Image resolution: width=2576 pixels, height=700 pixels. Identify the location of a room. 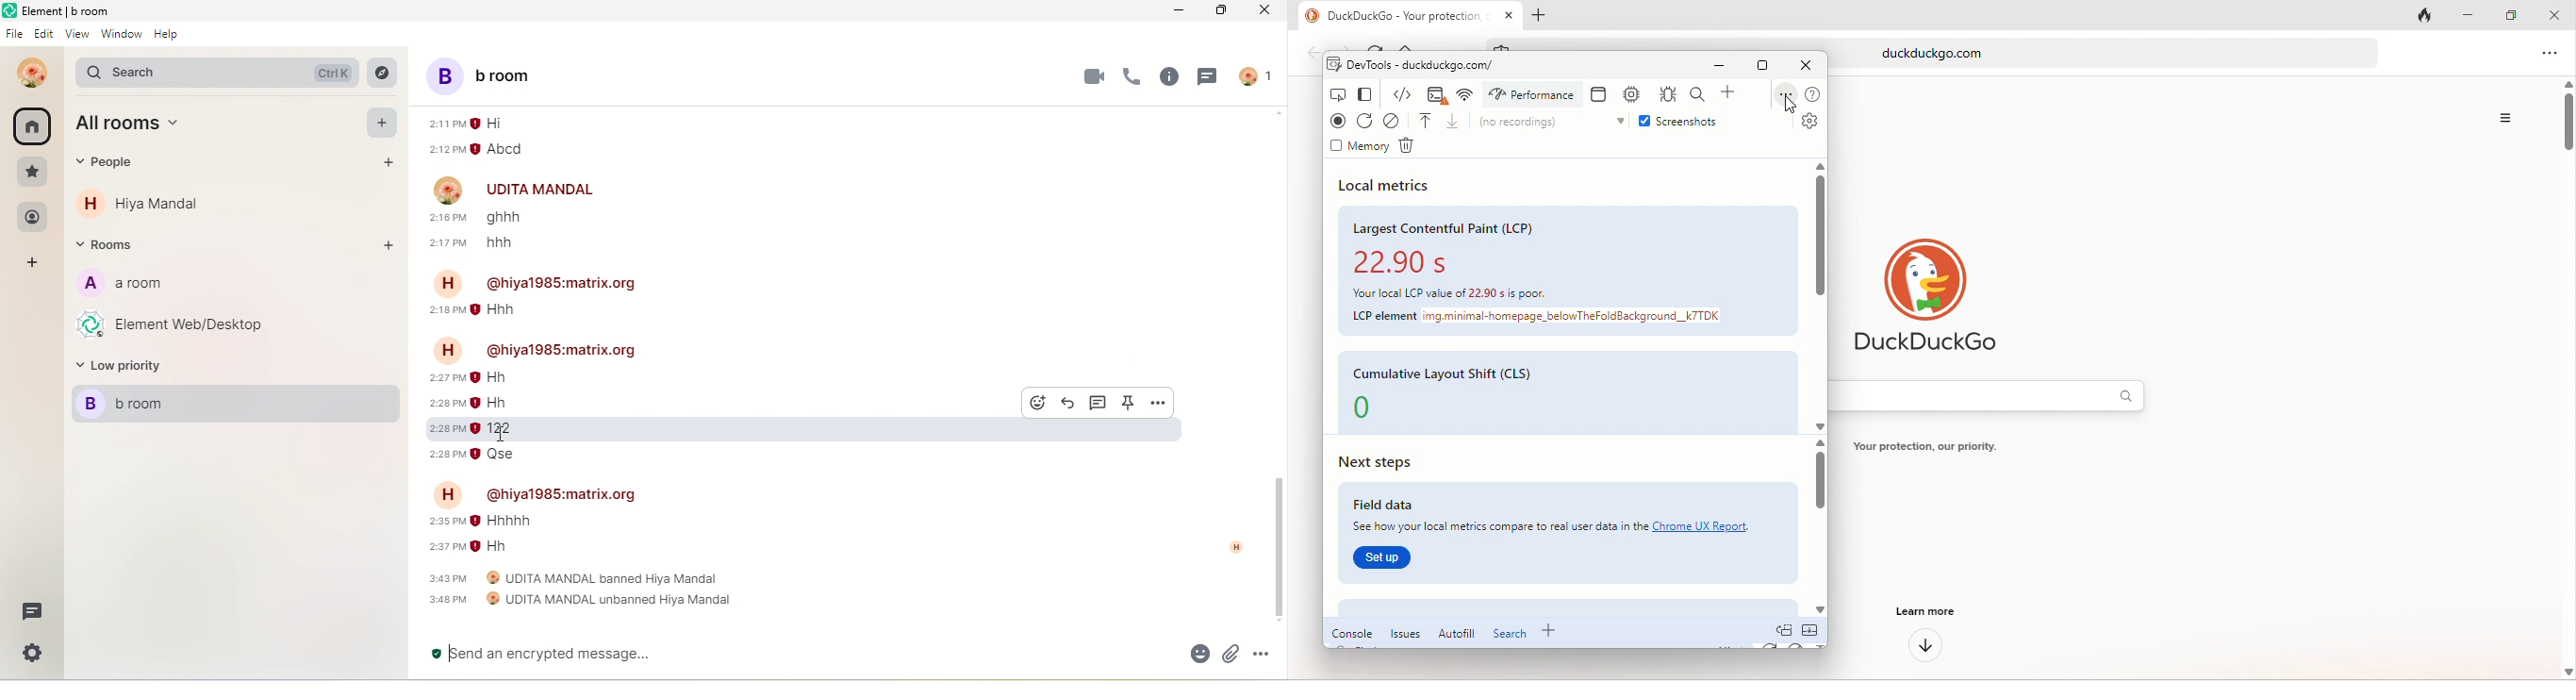
(136, 288).